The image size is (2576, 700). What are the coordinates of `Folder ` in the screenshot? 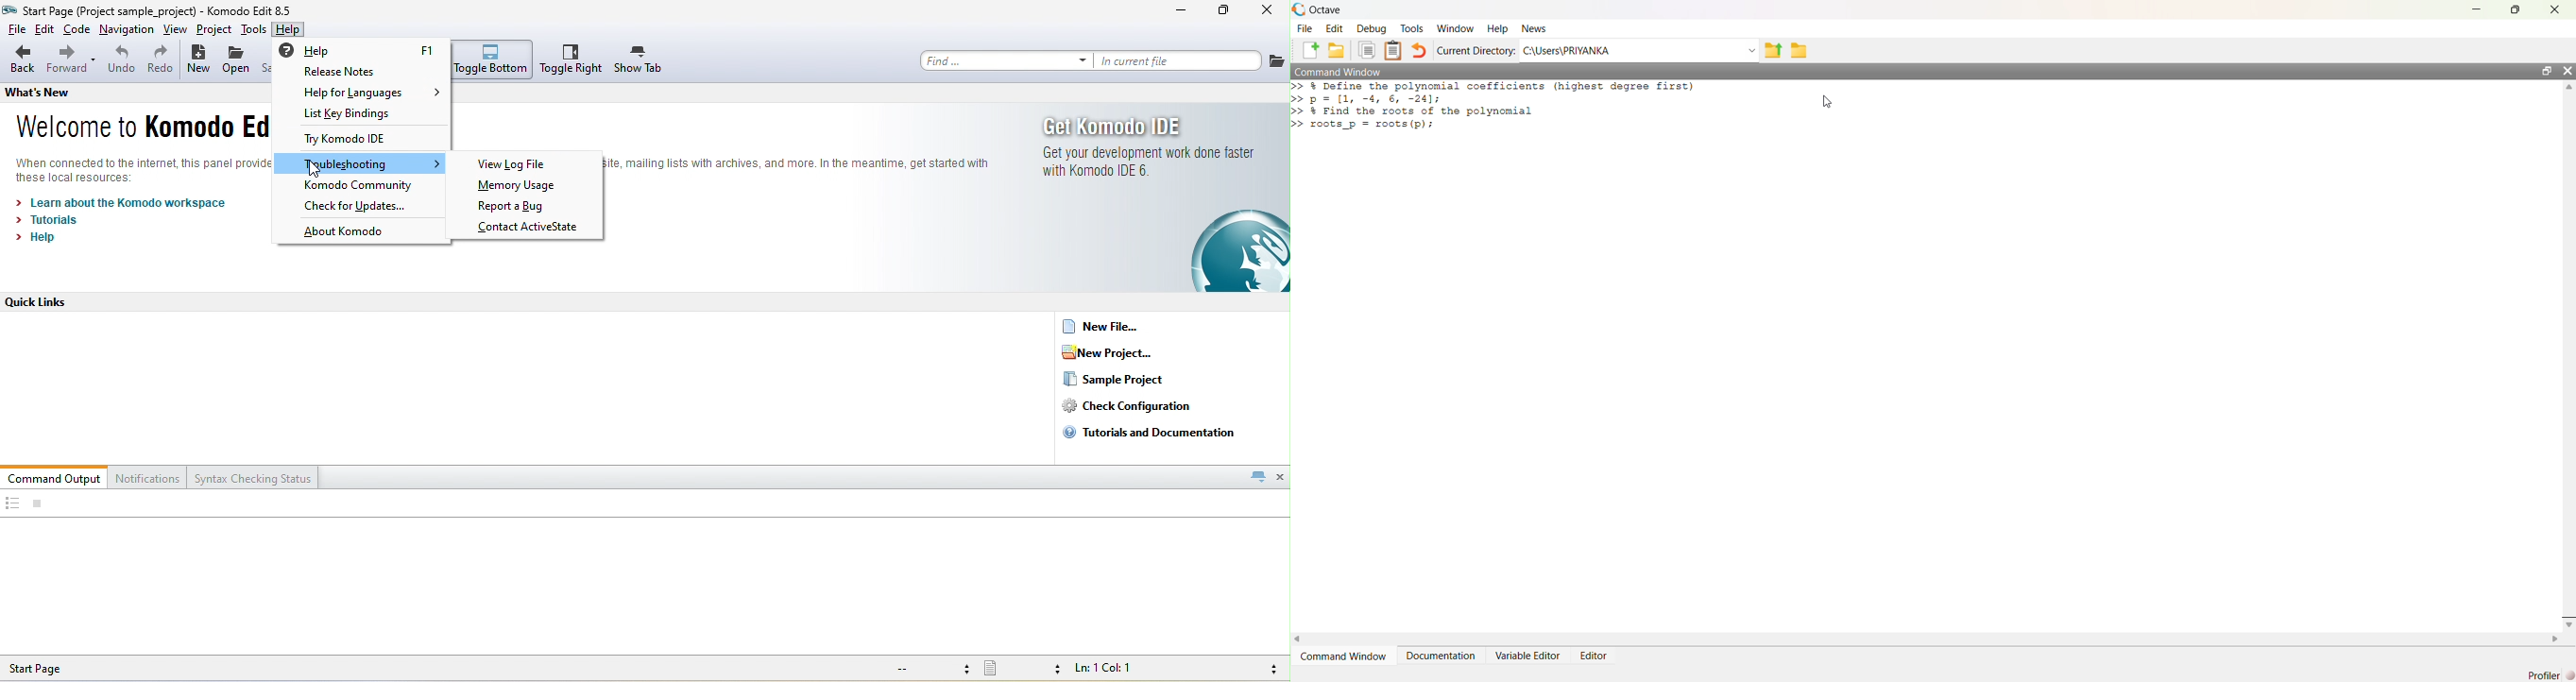 It's located at (1336, 51).